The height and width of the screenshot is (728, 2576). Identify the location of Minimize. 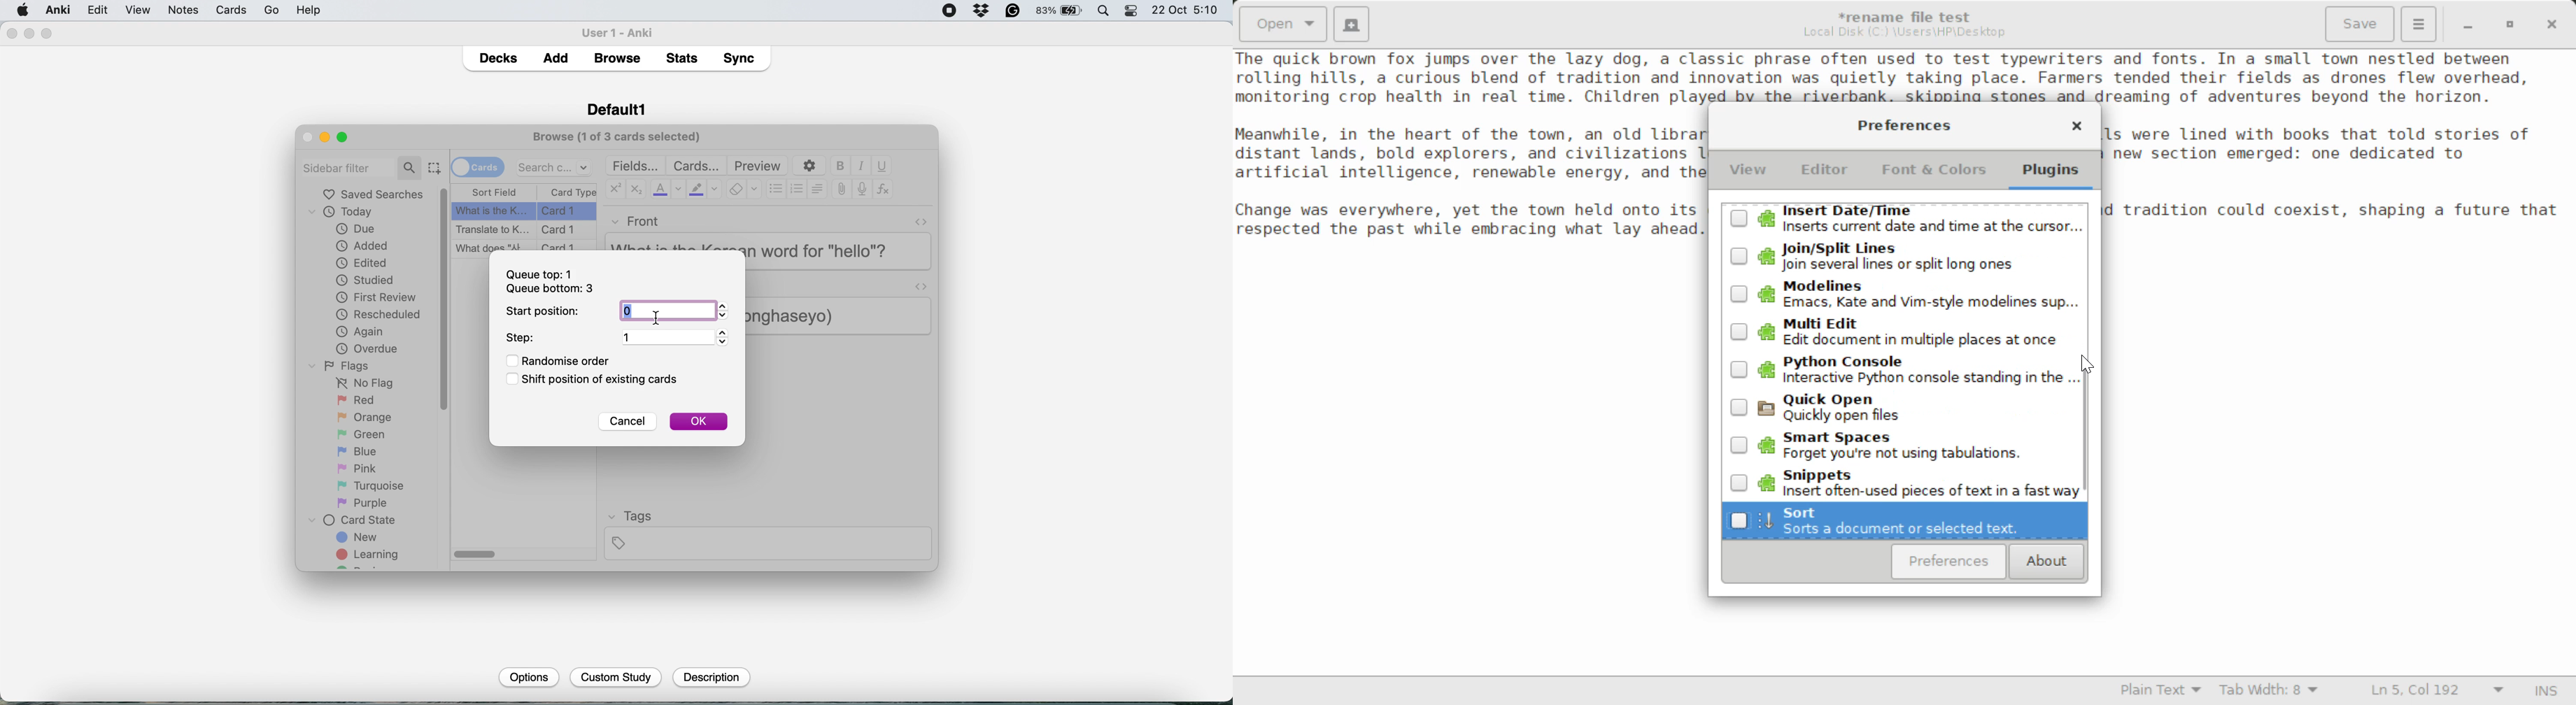
(2510, 24).